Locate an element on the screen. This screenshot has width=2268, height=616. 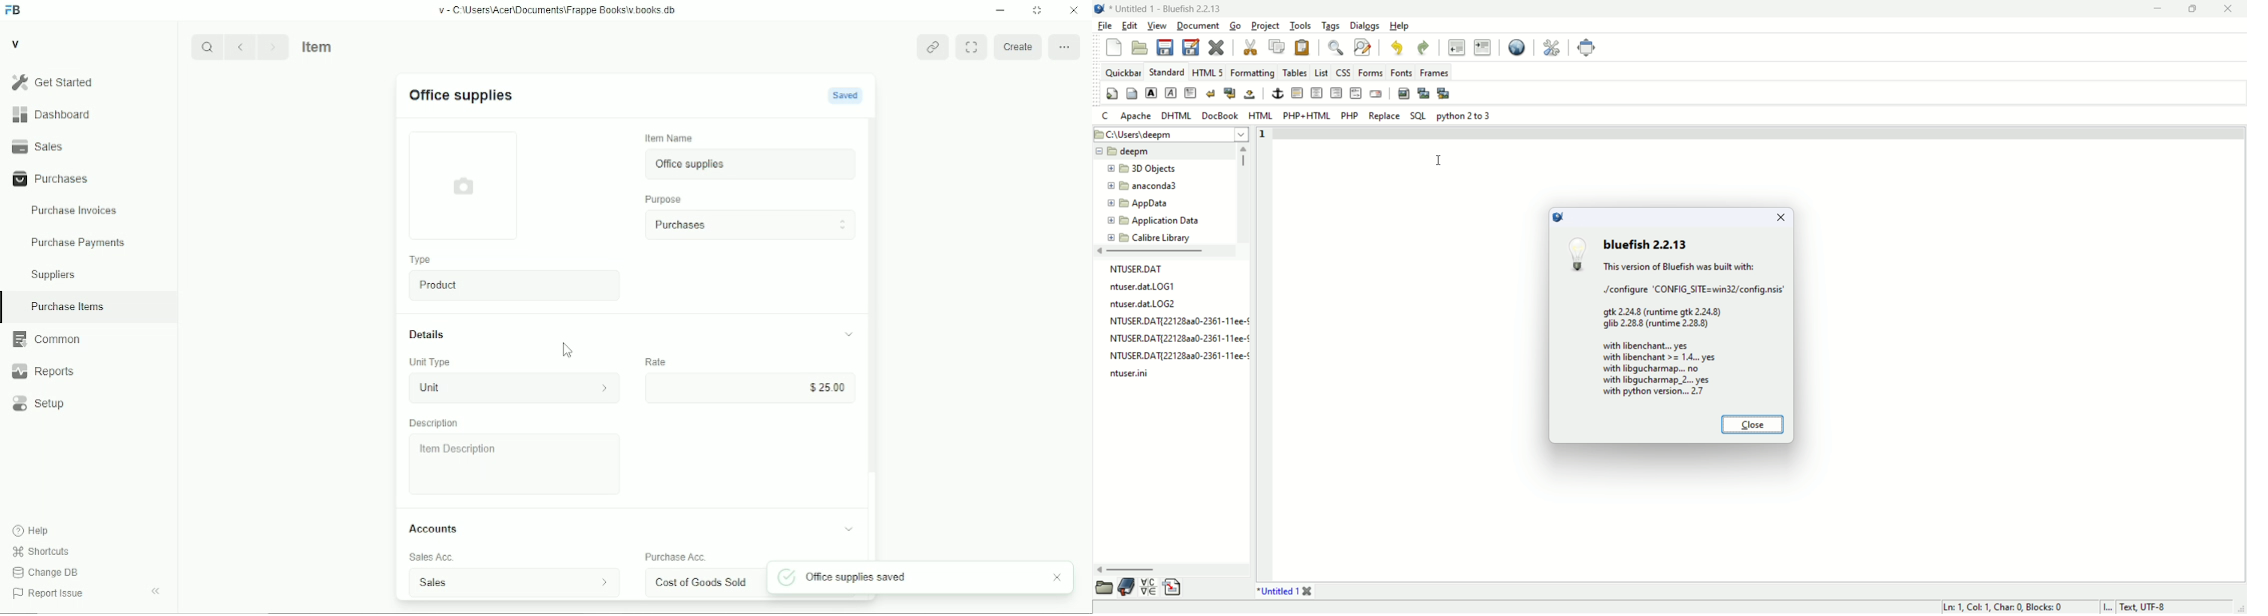
rate is located at coordinates (655, 361).